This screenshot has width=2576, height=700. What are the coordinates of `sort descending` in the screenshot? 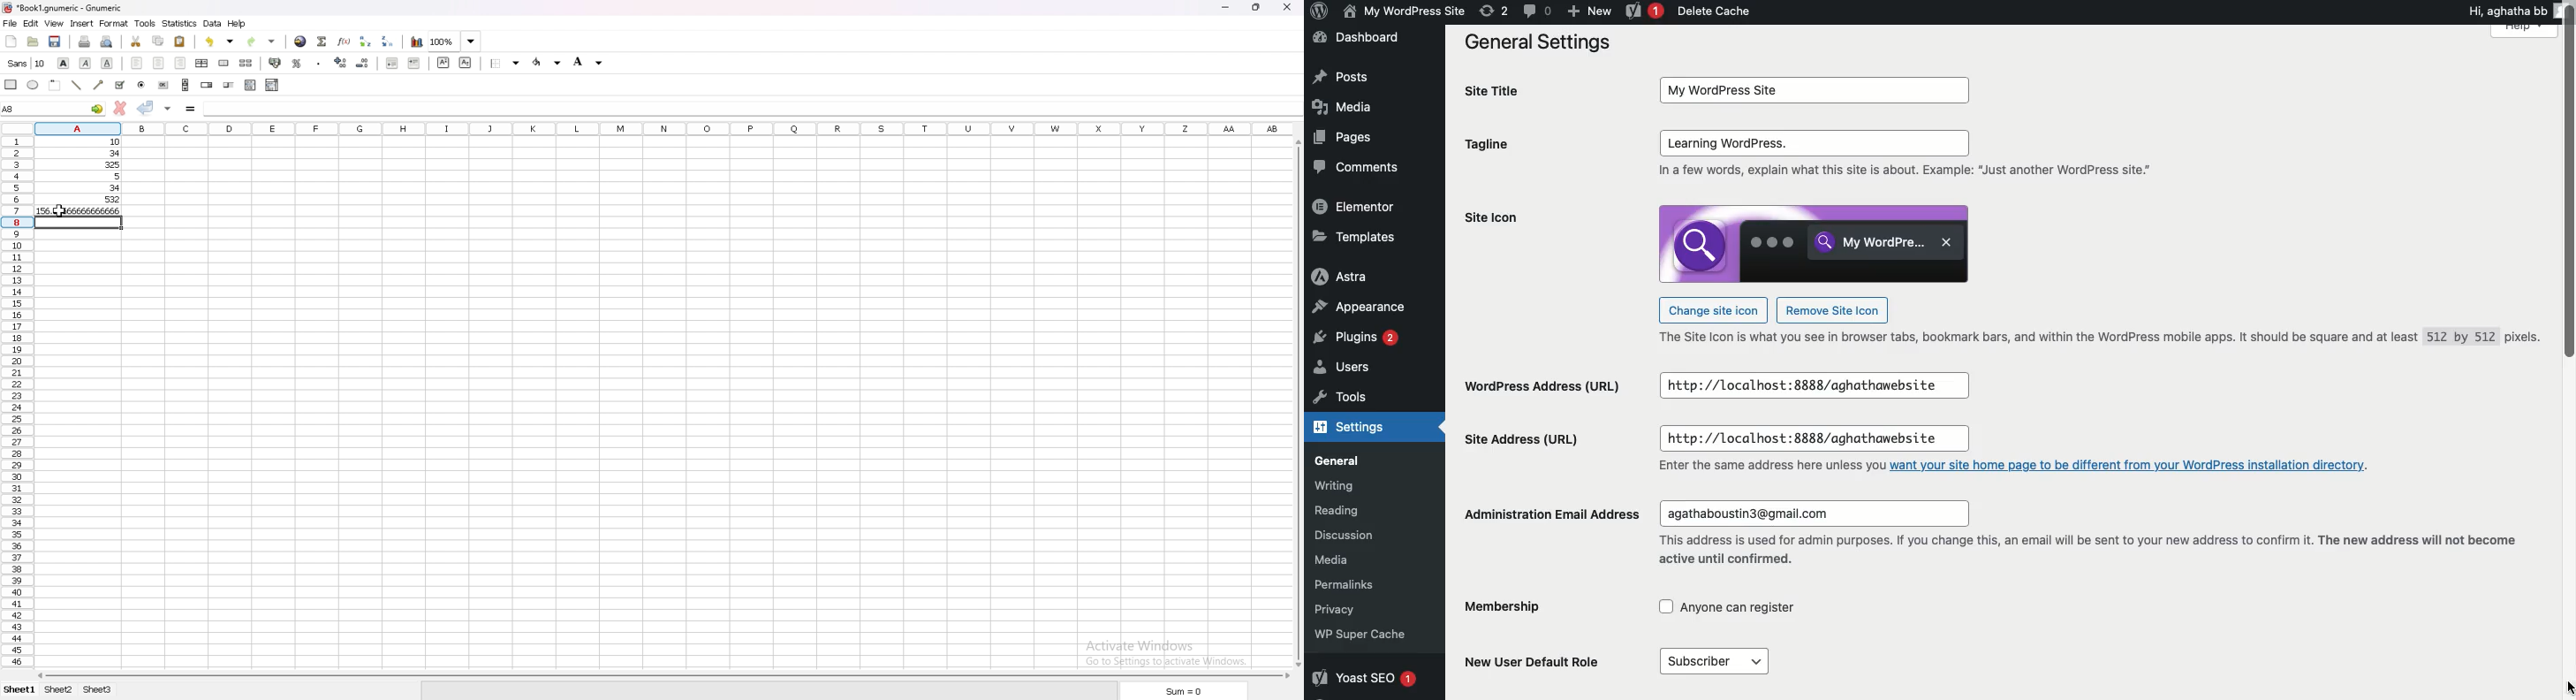 It's located at (387, 41).